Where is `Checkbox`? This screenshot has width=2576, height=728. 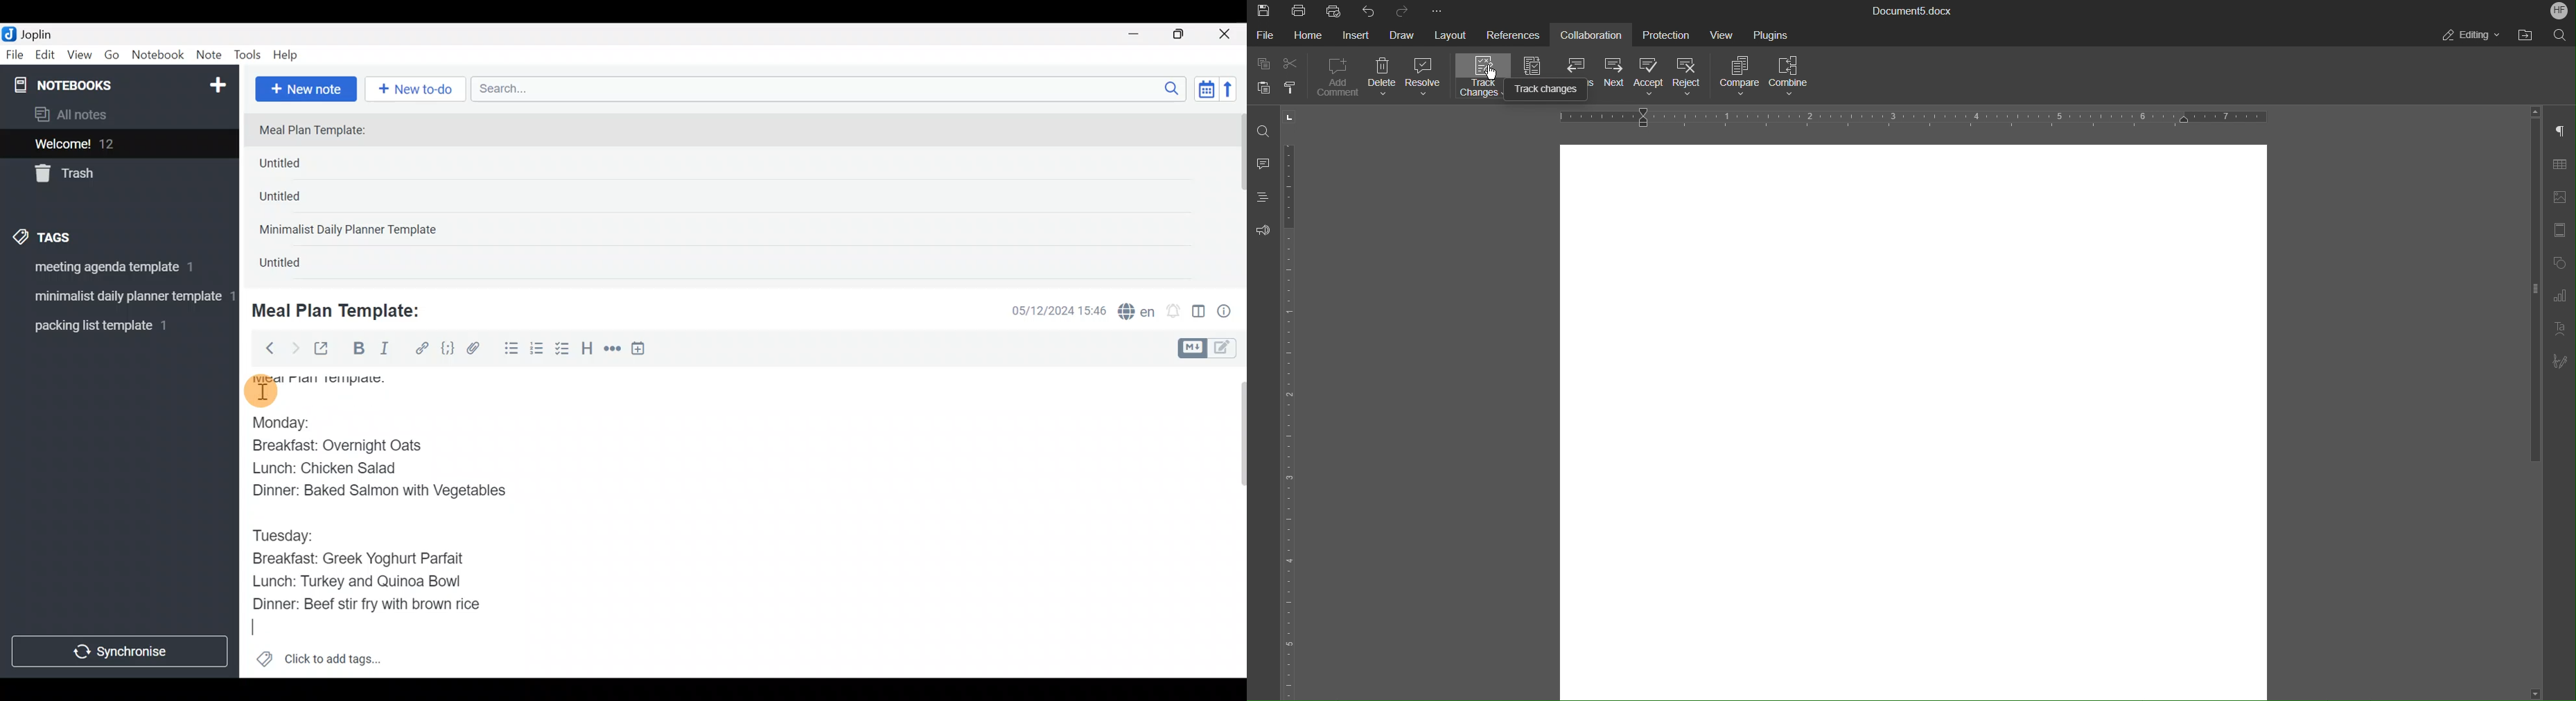 Checkbox is located at coordinates (564, 350).